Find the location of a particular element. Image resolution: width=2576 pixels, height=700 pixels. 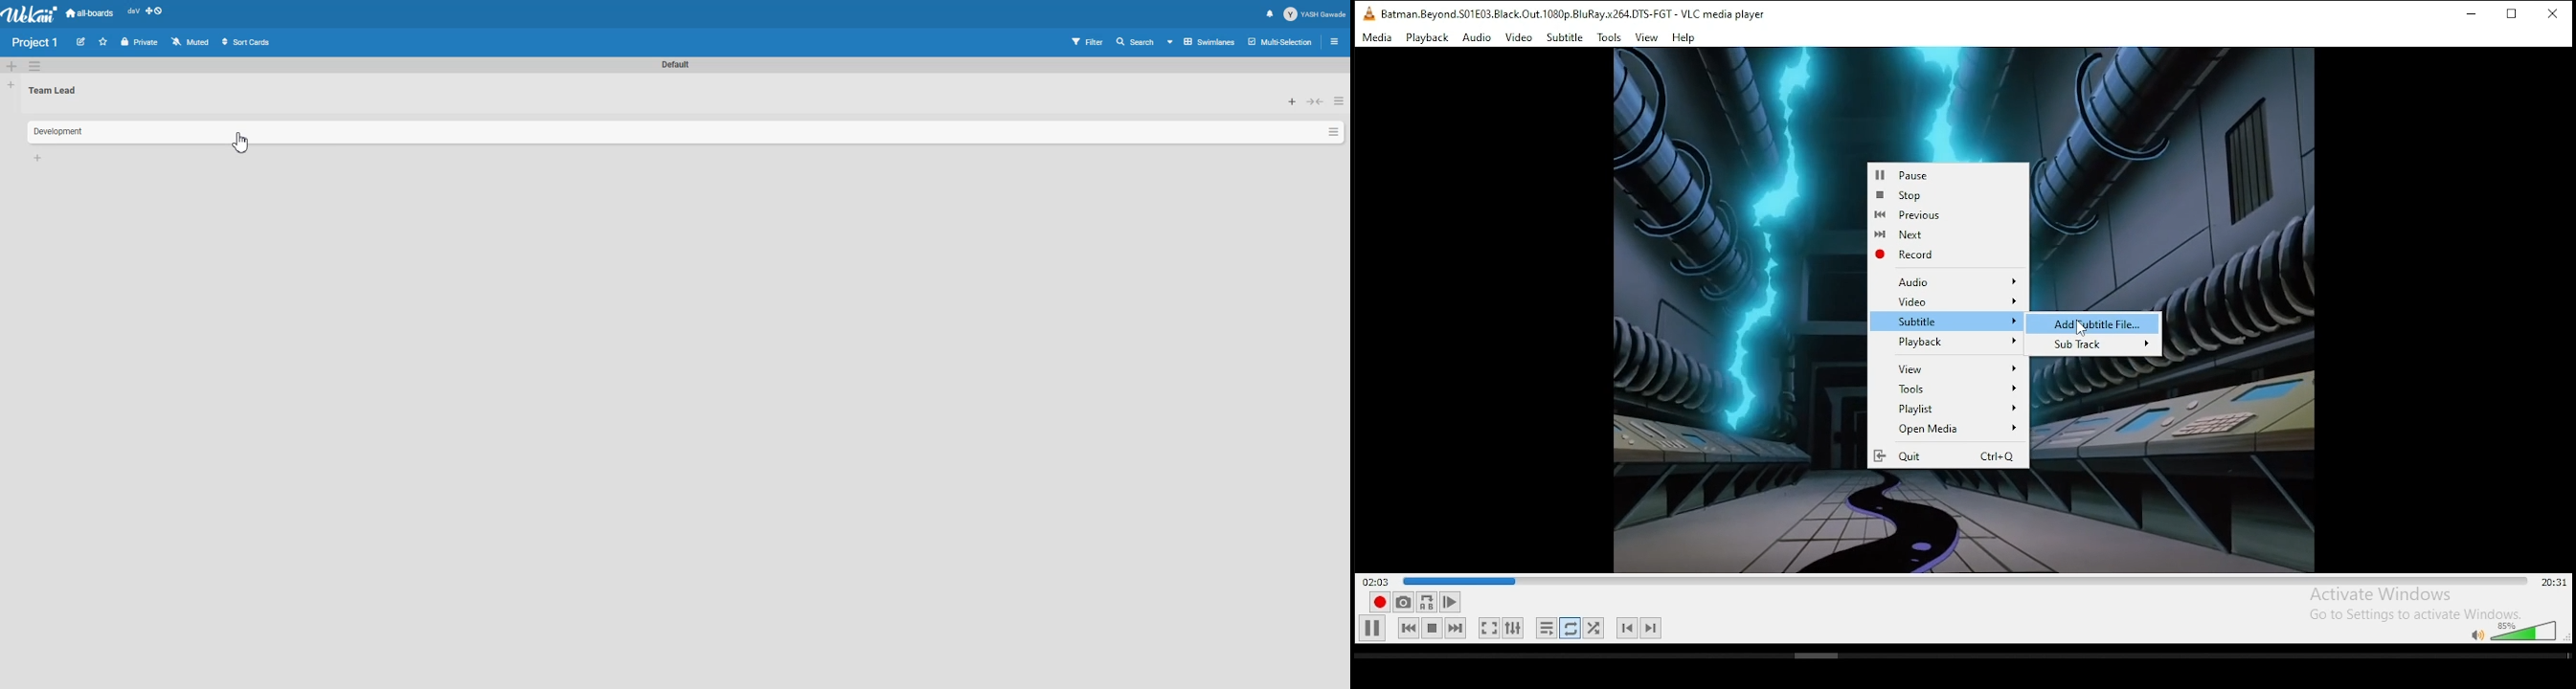

Ctrl+Q is located at coordinates (1999, 456).